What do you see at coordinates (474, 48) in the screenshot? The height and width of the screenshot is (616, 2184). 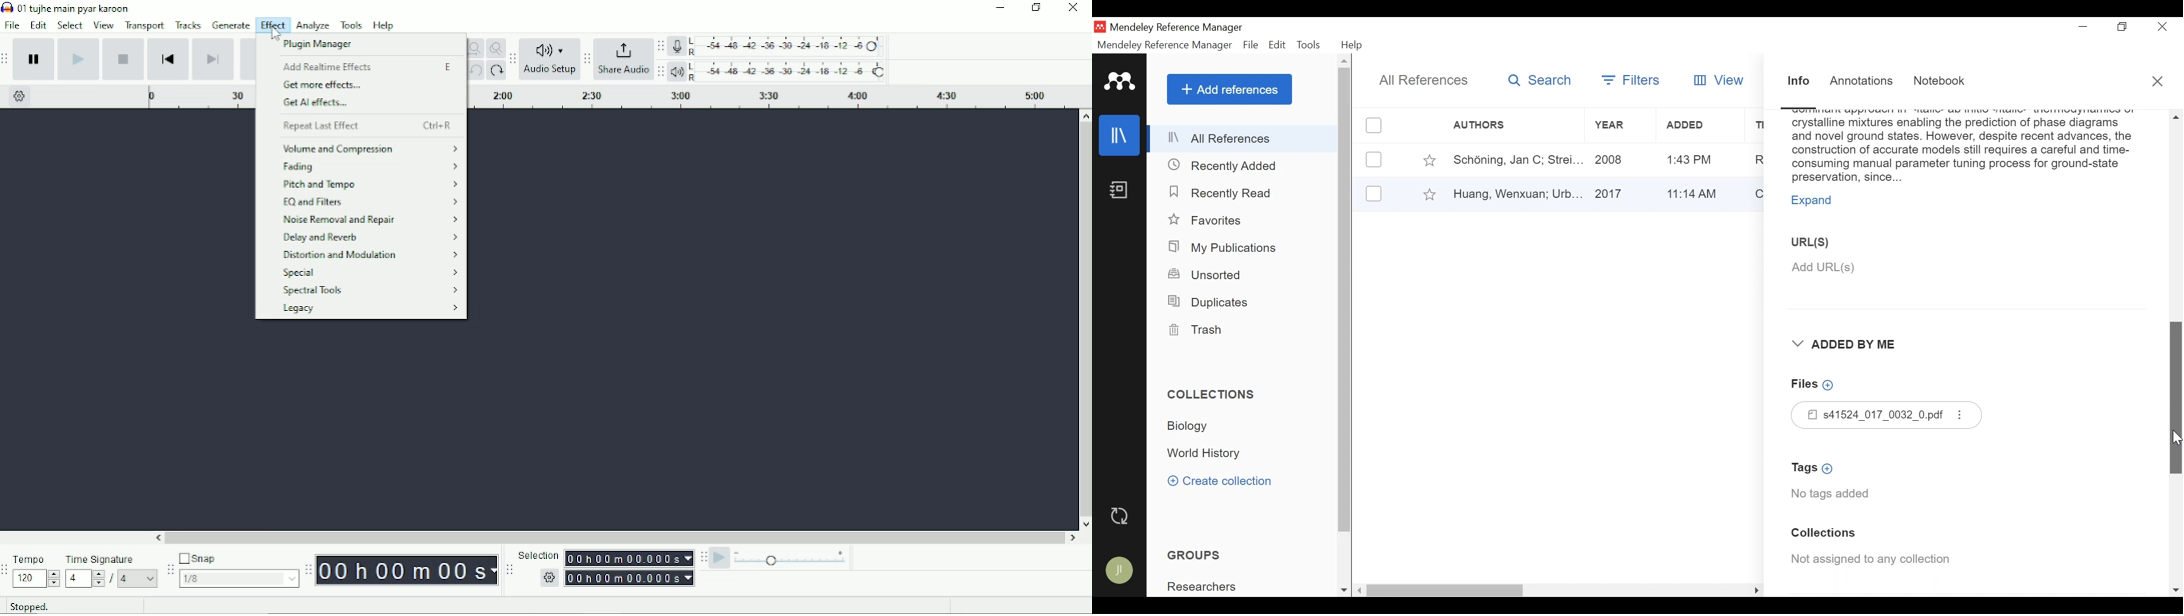 I see `Fit project to width` at bounding box center [474, 48].